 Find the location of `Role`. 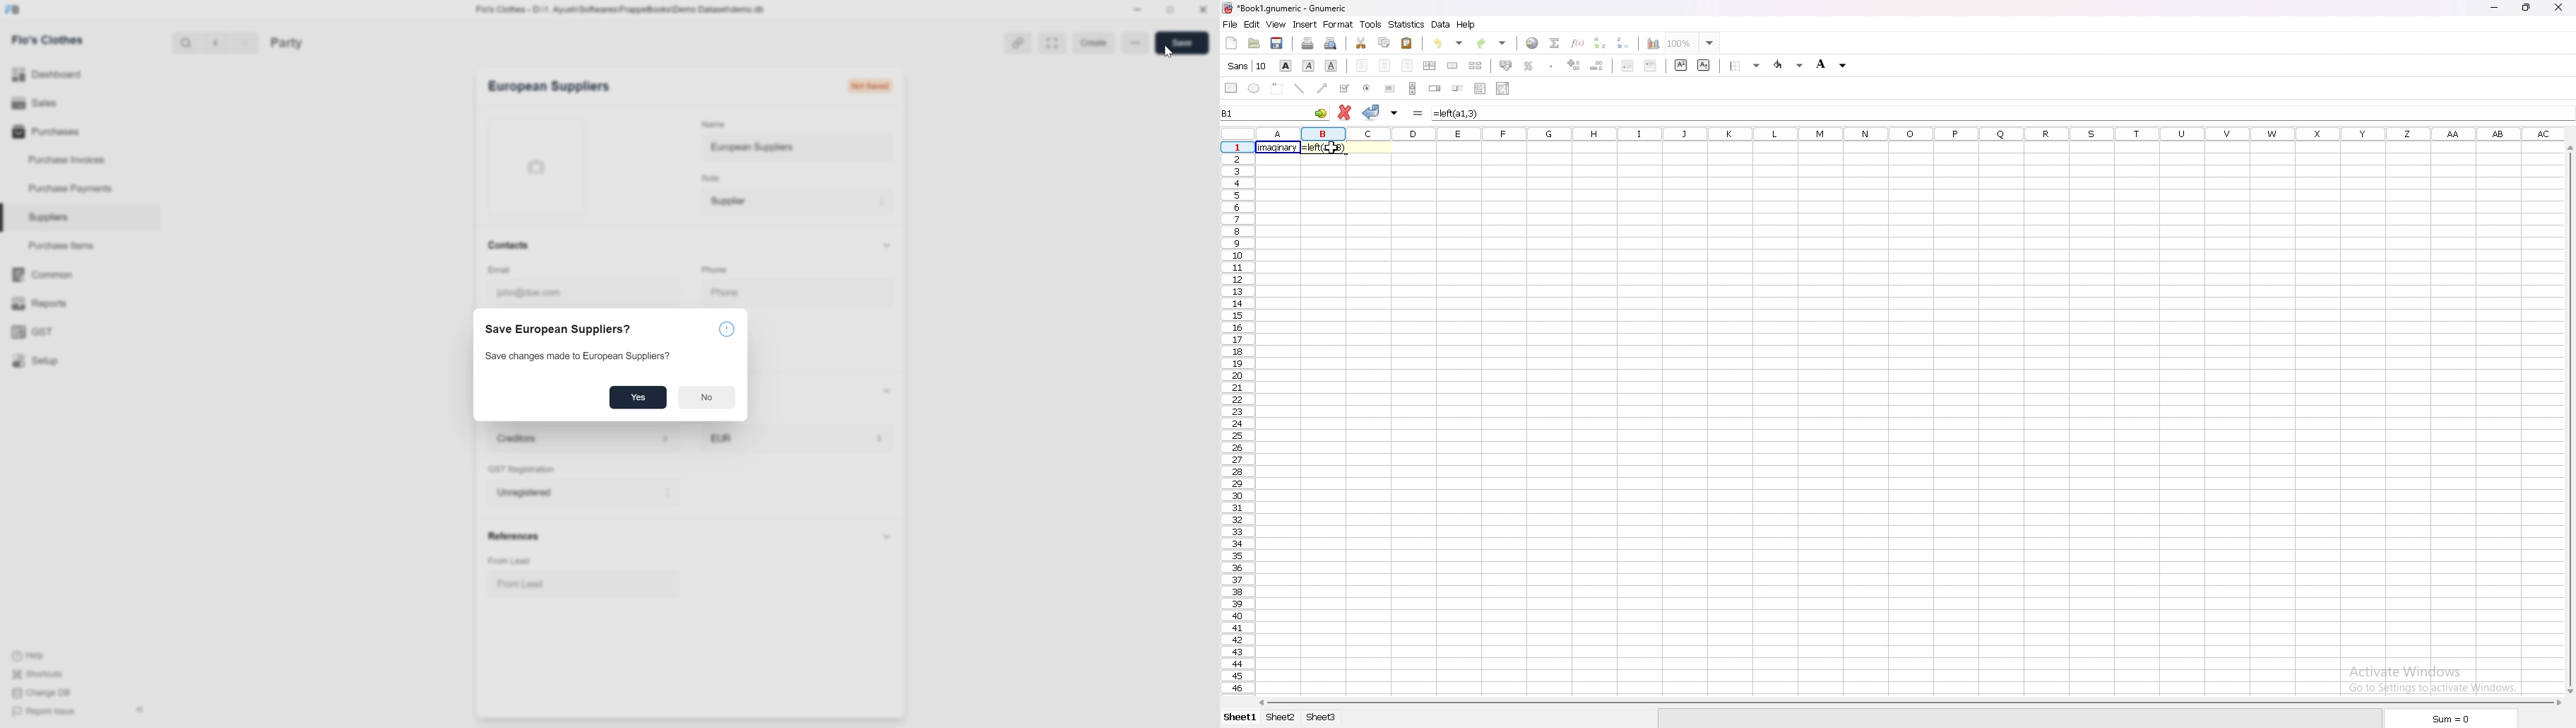

Role is located at coordinates (707, 177).